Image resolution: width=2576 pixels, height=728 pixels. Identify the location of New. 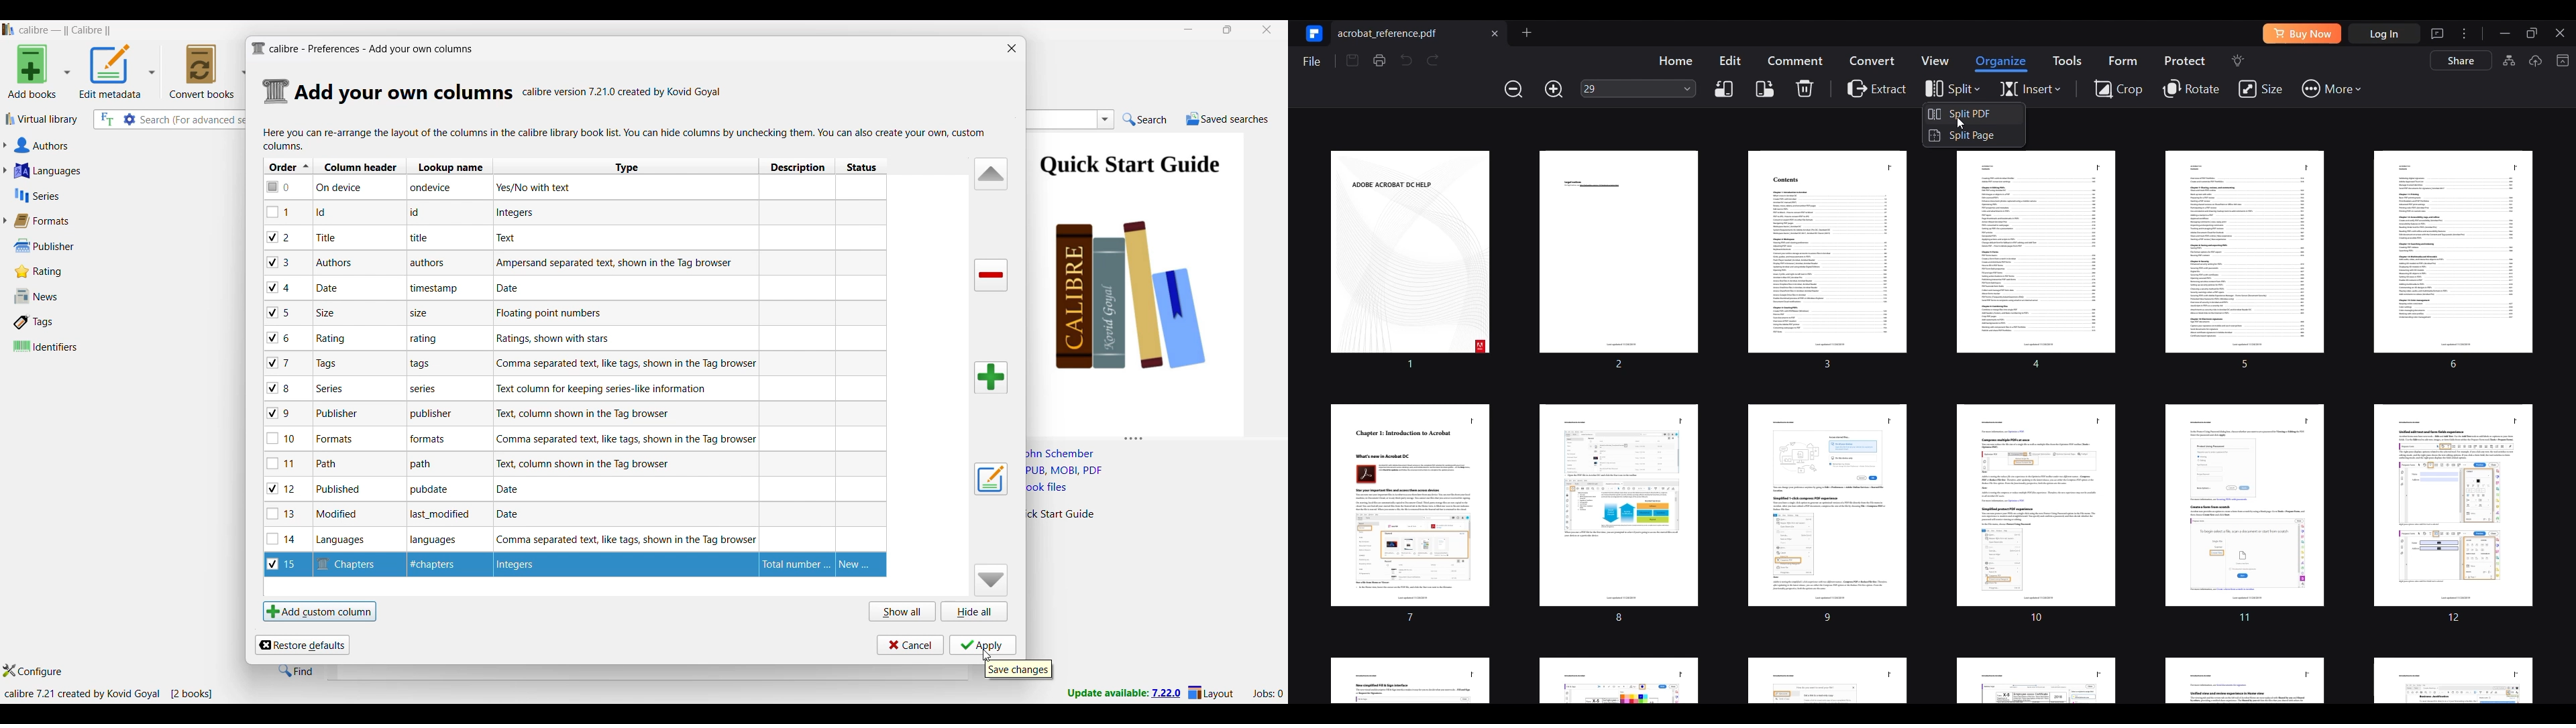
(861, 564).